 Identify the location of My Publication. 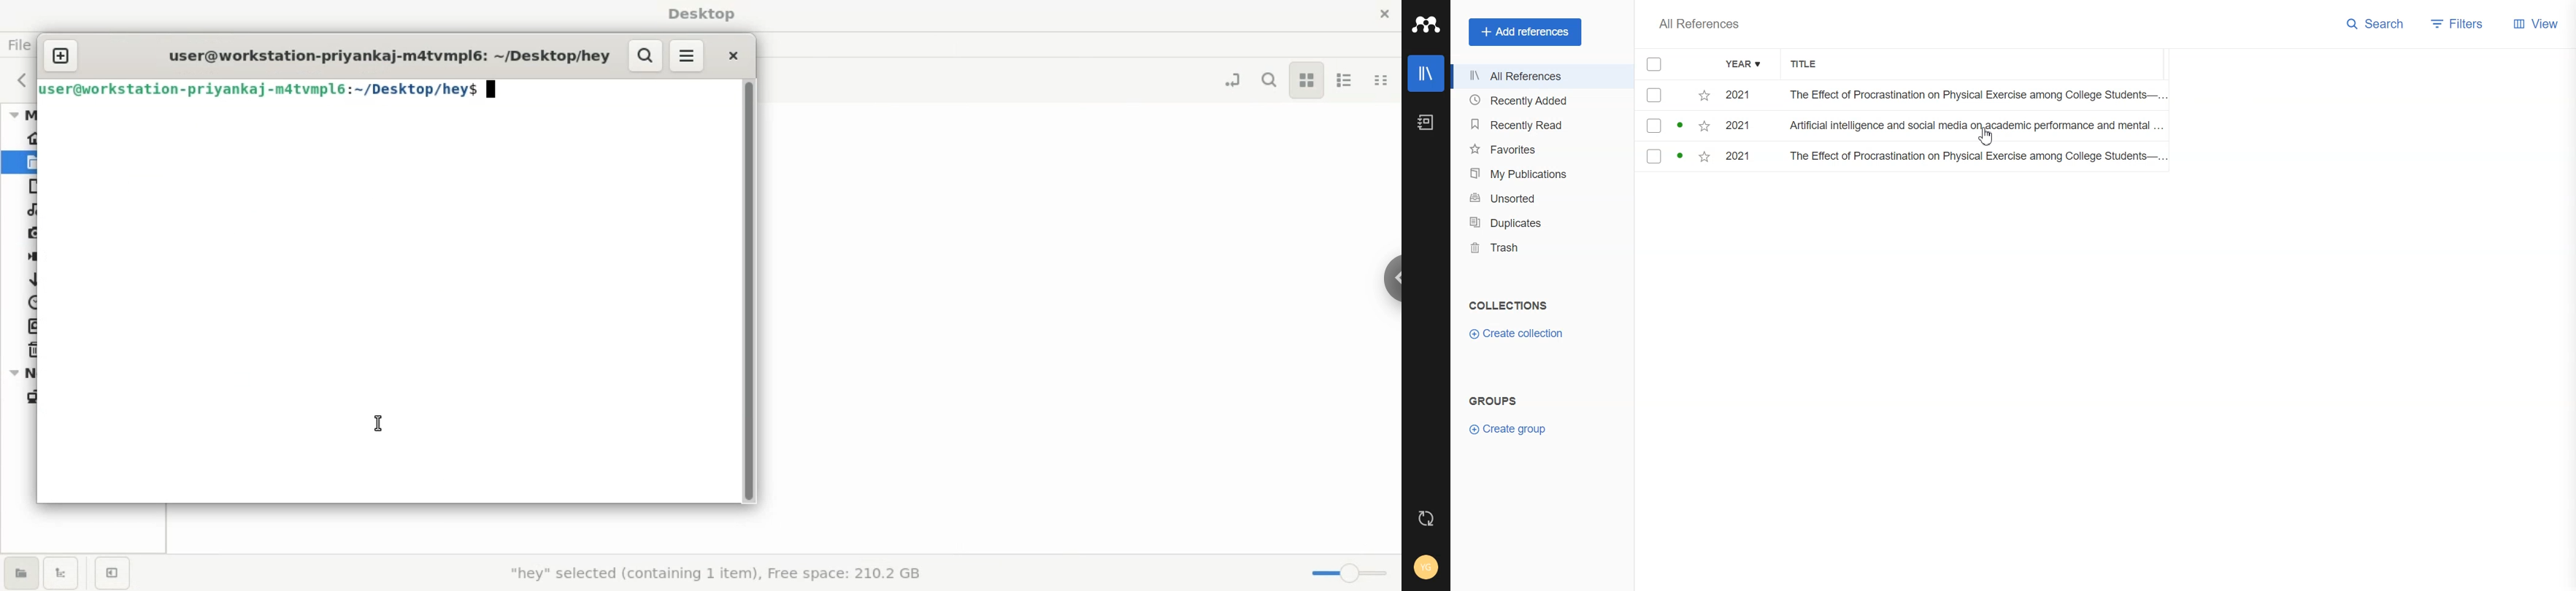
(1541, 173).